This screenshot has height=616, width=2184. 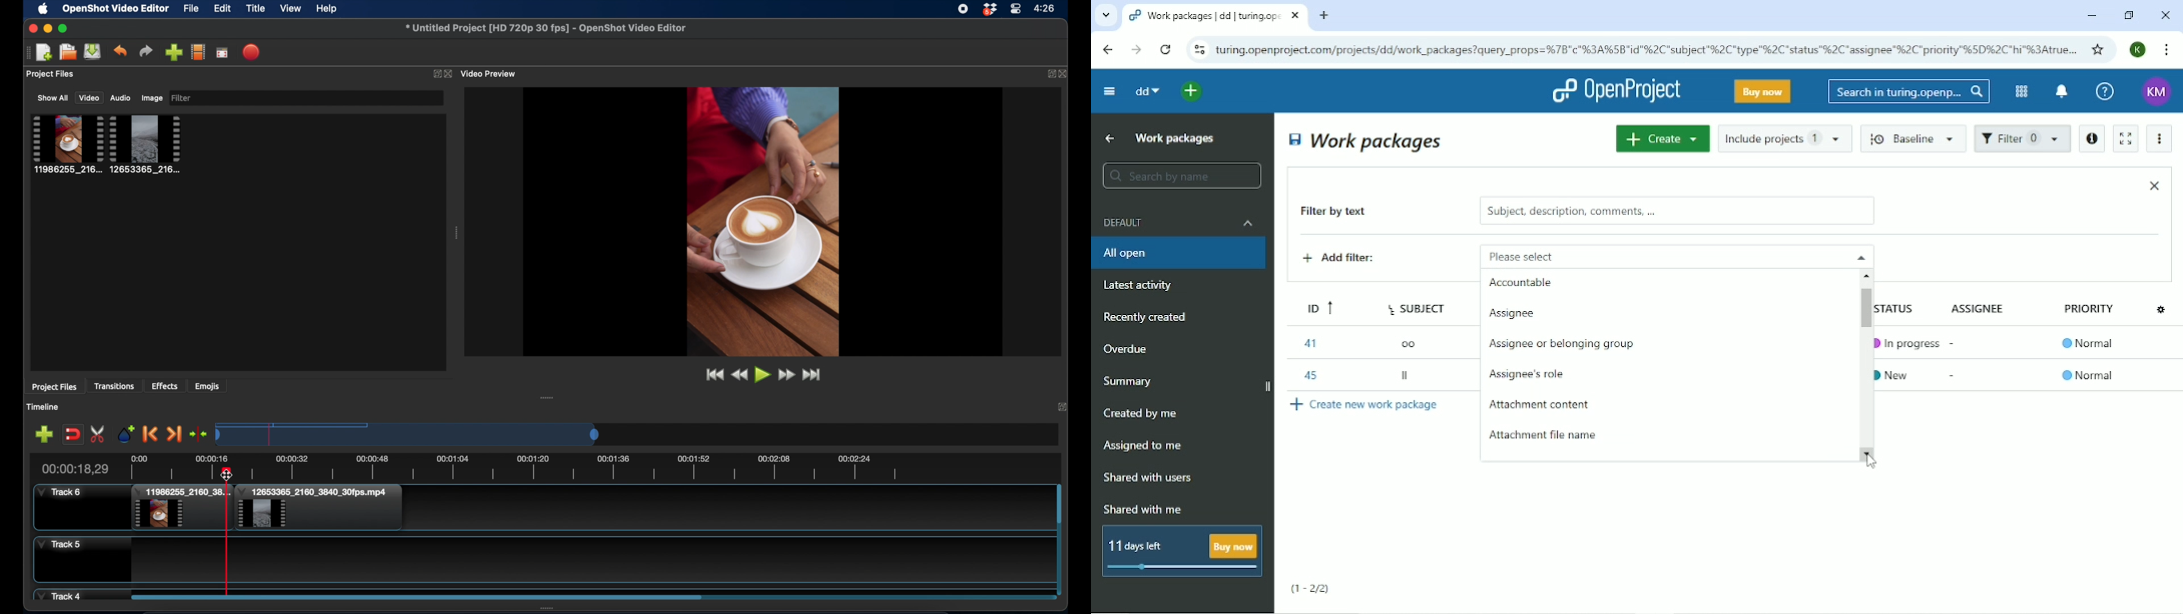 I want to click on effects, so click(x=165, y=386).